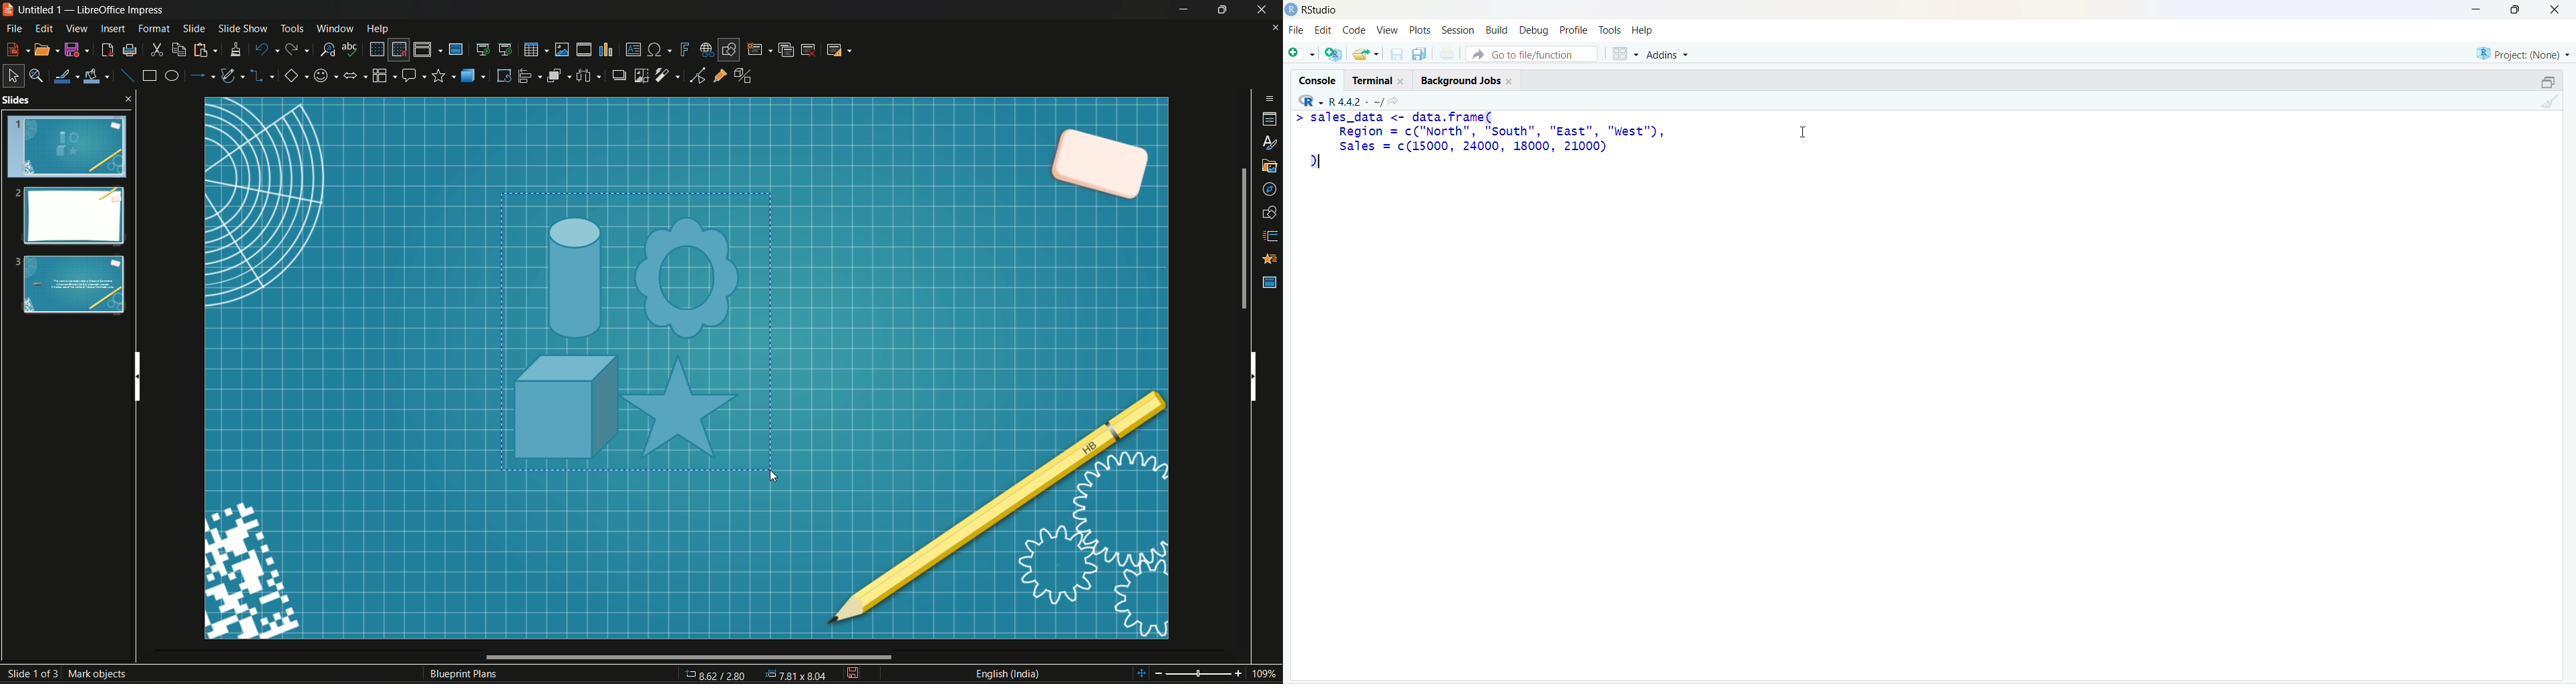  Describe the element at coordinates (398, 50) in the screenshot. I see `snap to grid` at that location.